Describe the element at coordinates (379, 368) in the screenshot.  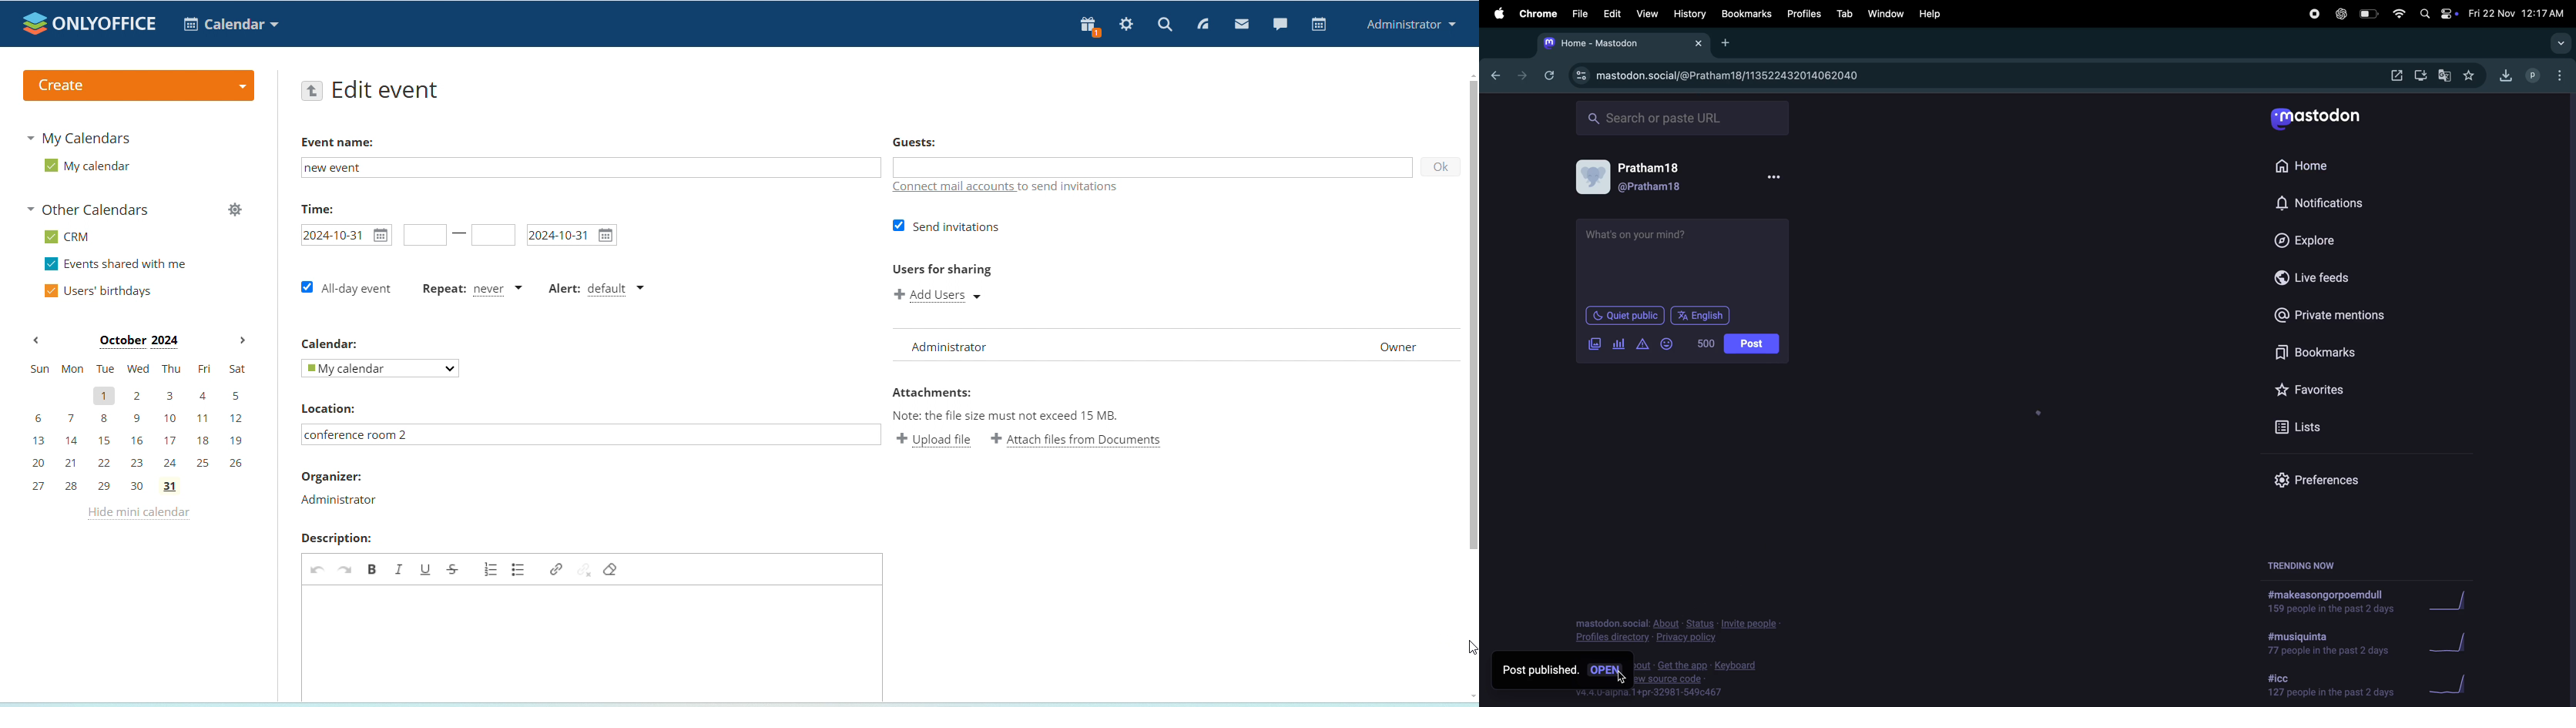
I see `select calendar` at that location.